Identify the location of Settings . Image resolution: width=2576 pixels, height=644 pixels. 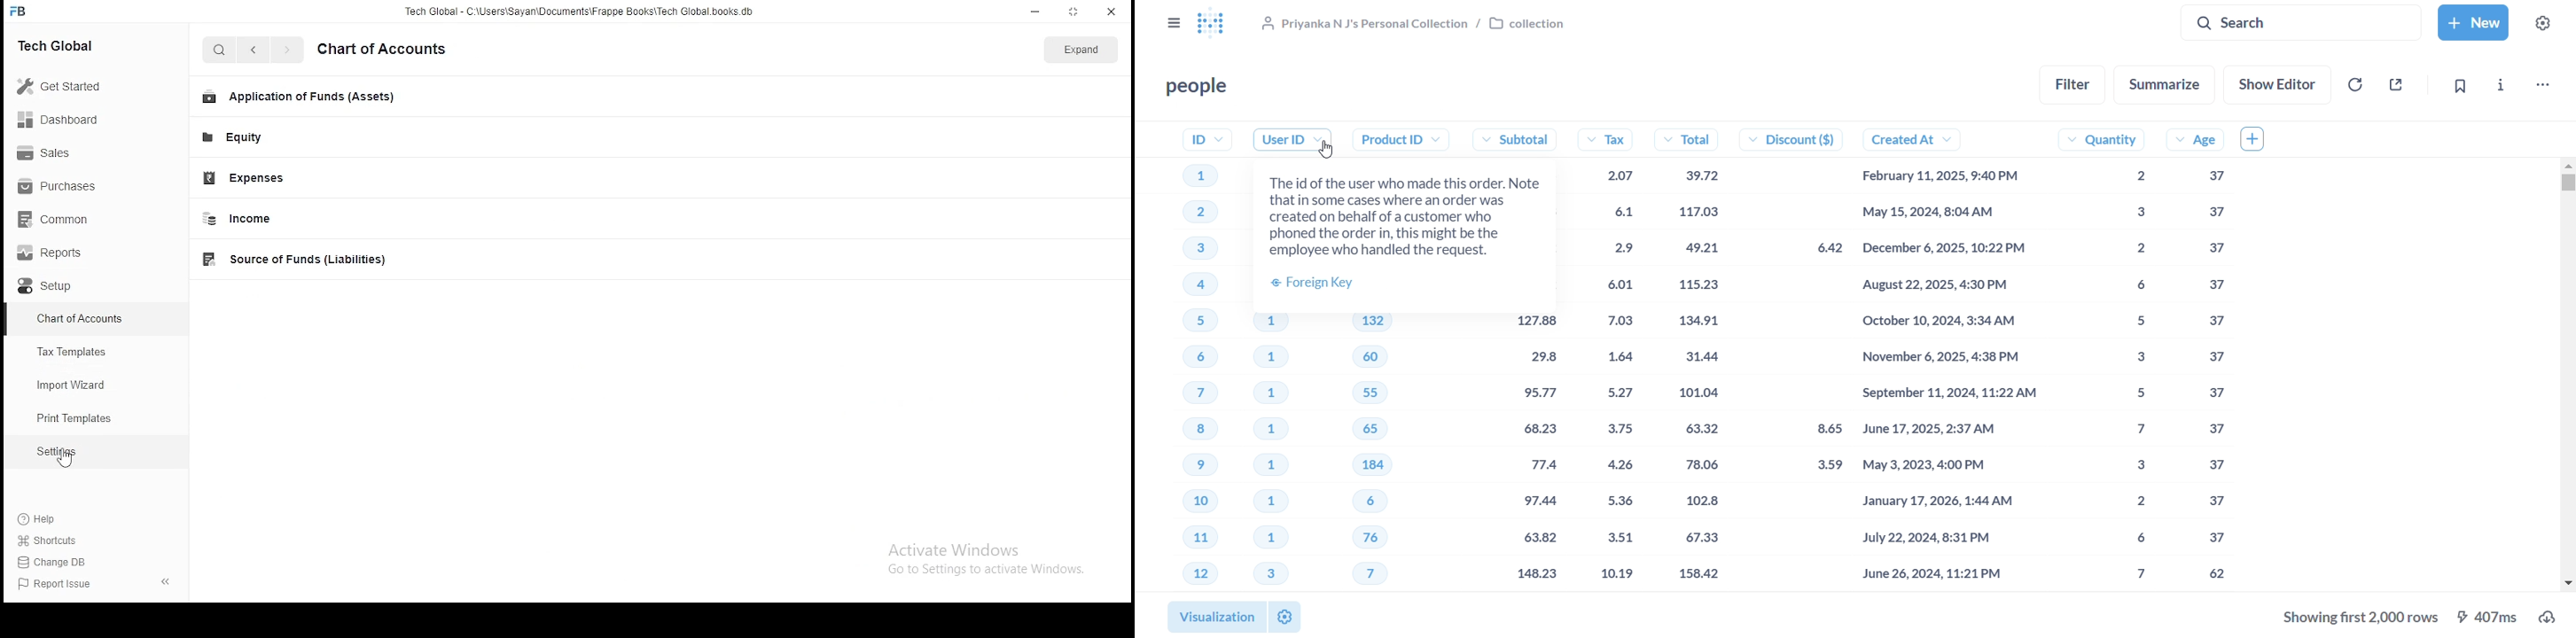
(56, 454).